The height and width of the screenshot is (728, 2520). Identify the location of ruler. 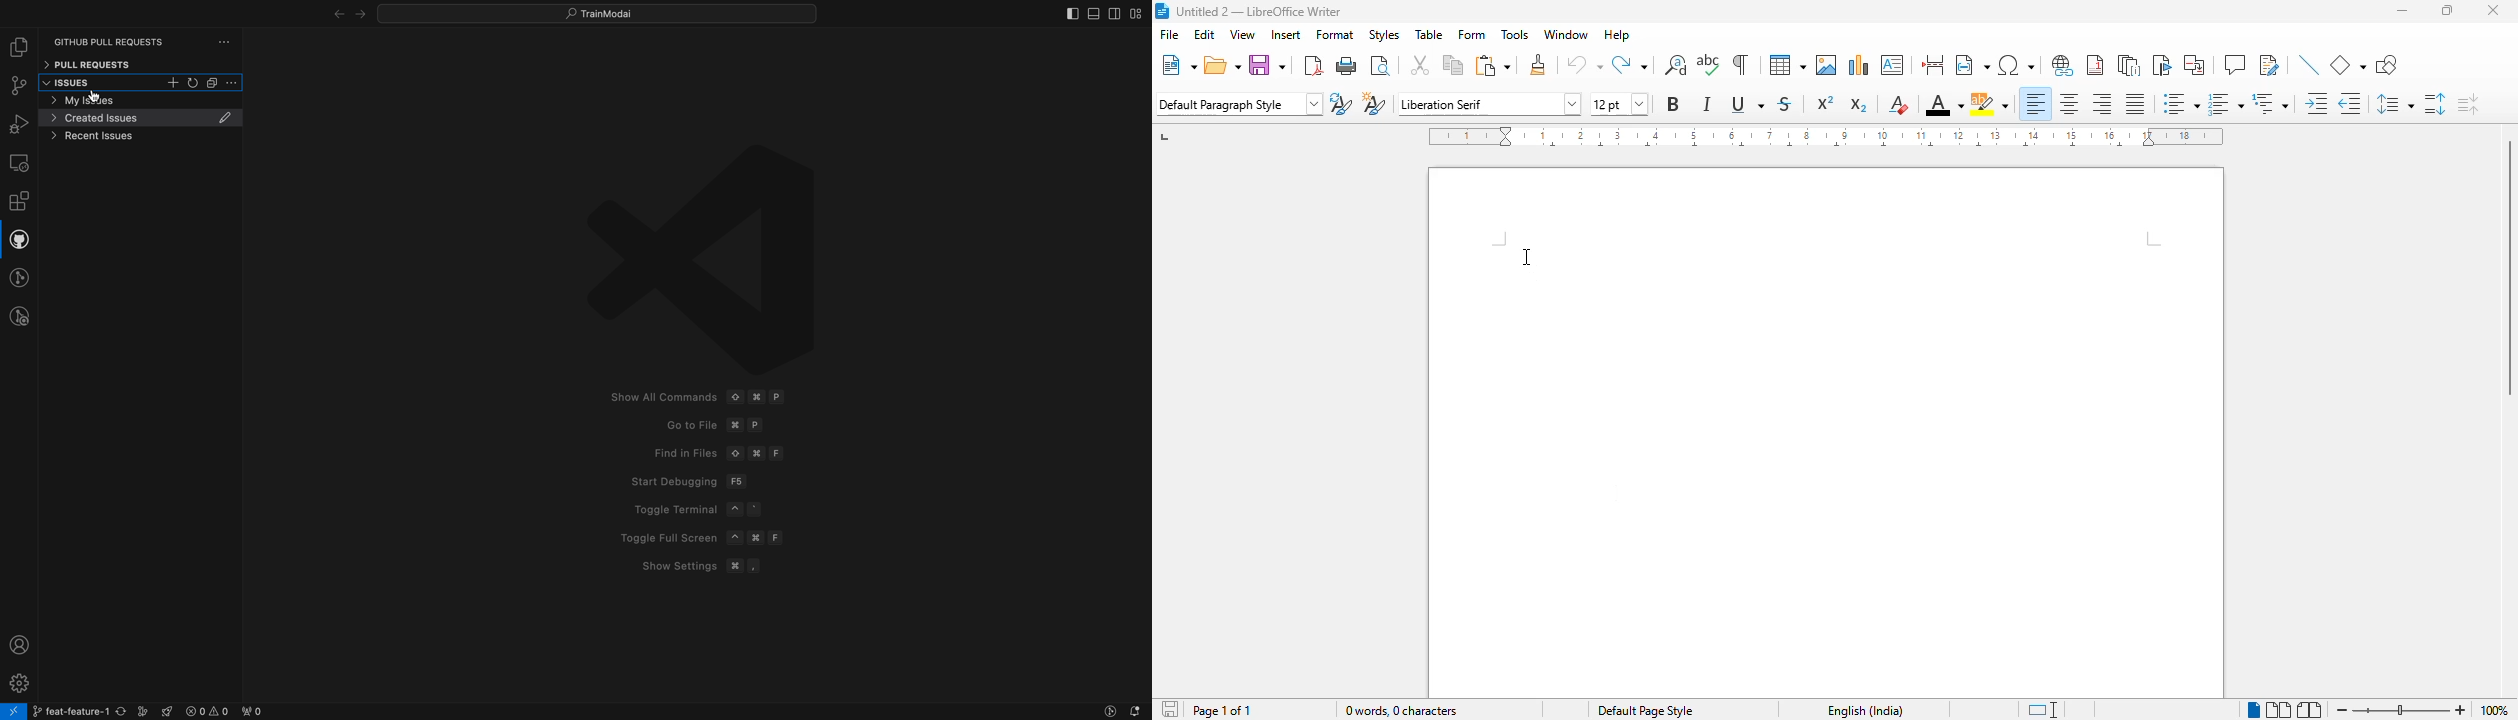
(1826, 137).